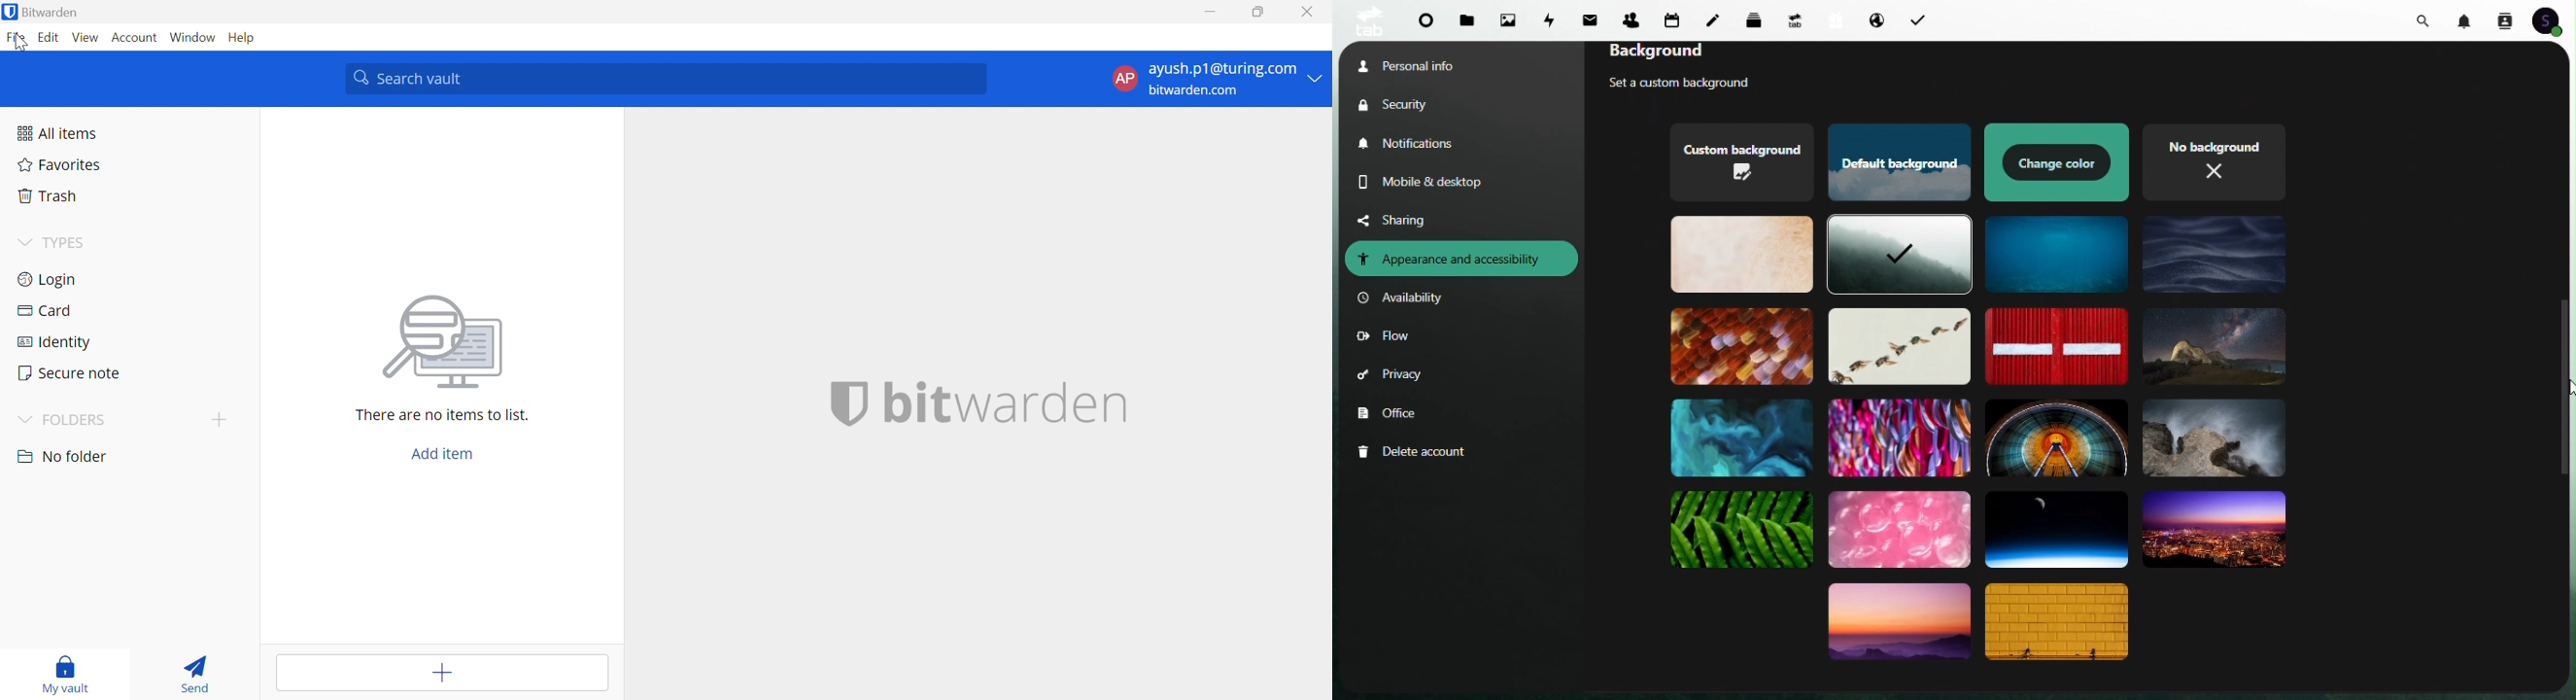 This screenshot has width=2576, height=700. What do you see at coordinates (24, 420) in the screenshot?
I see `Drop Down` at bounding box center [24, 420].